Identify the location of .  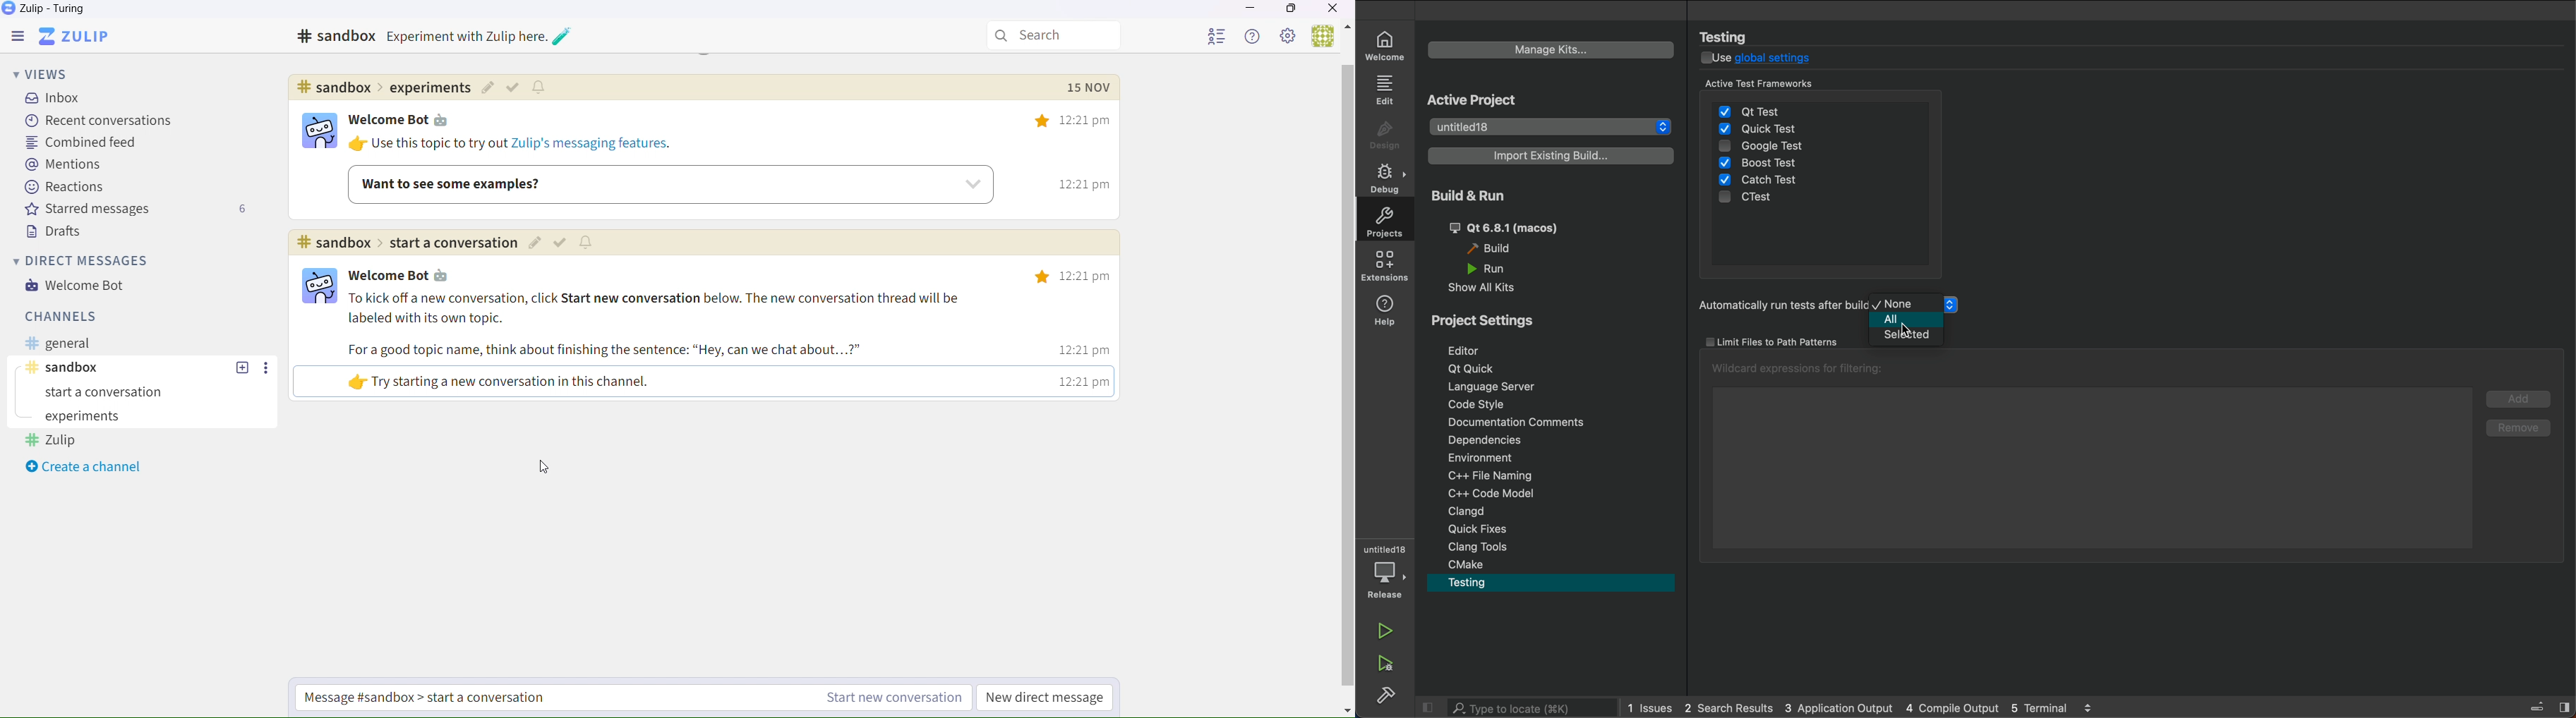
(479, 37).